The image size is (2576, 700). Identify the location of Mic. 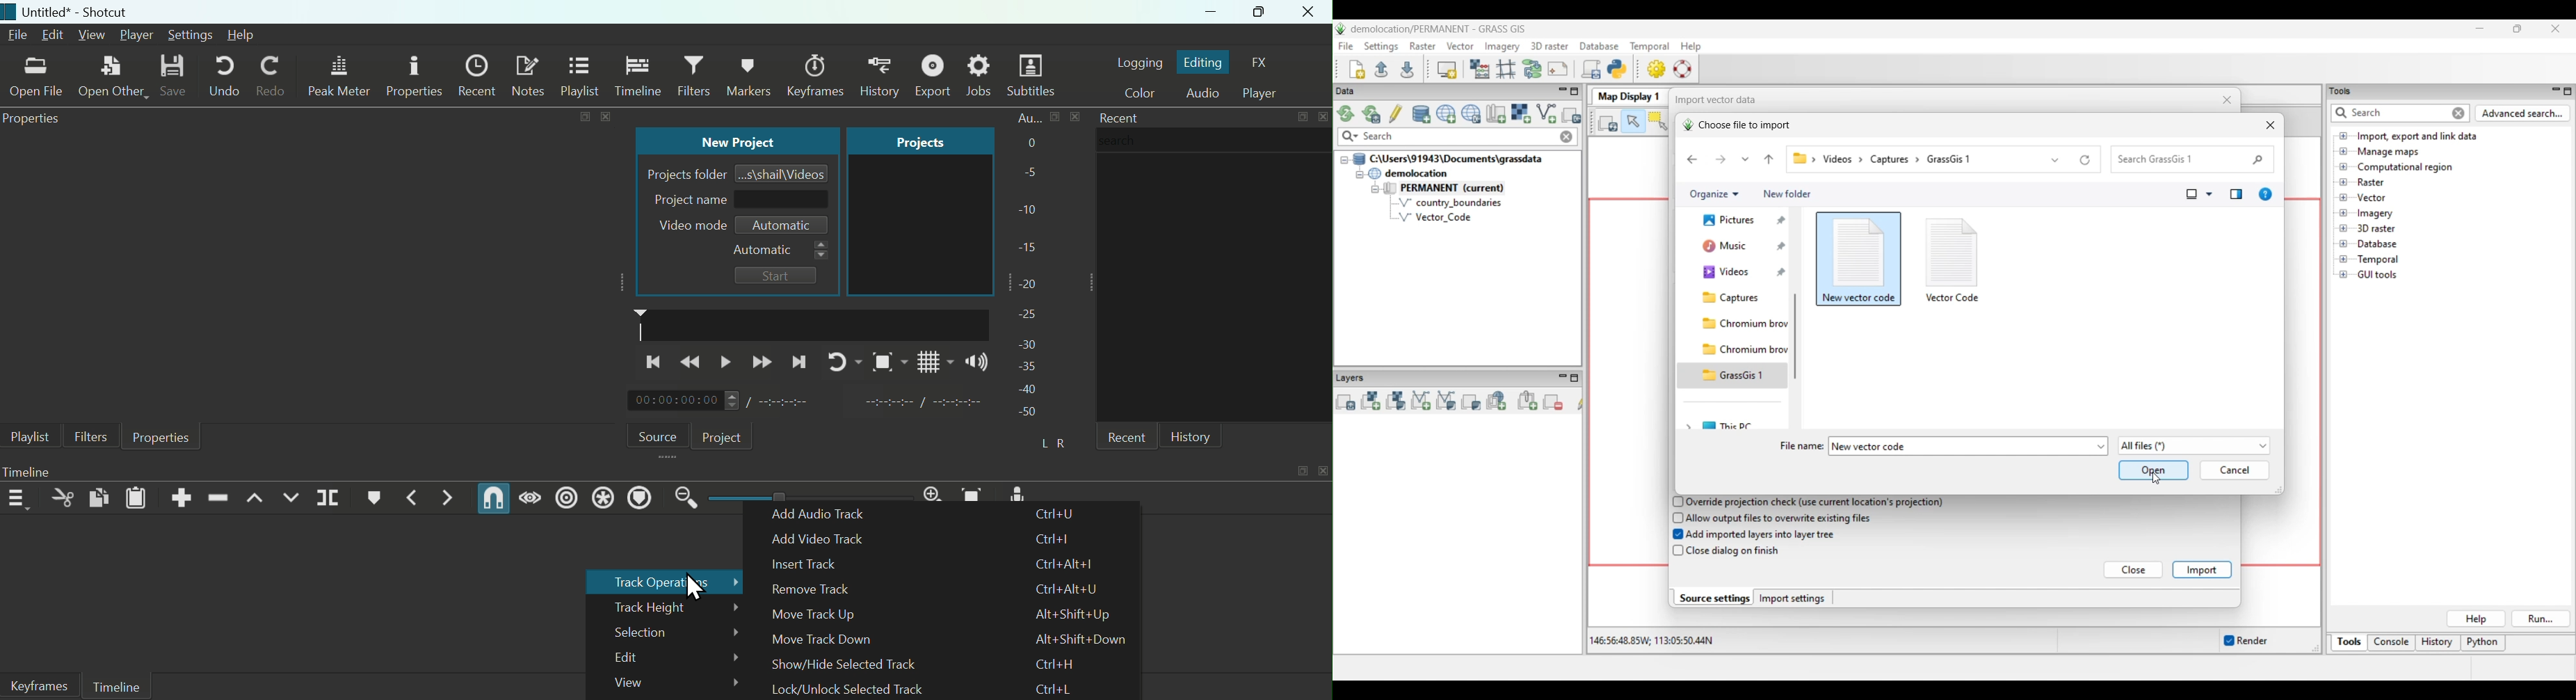
(1021, 493).